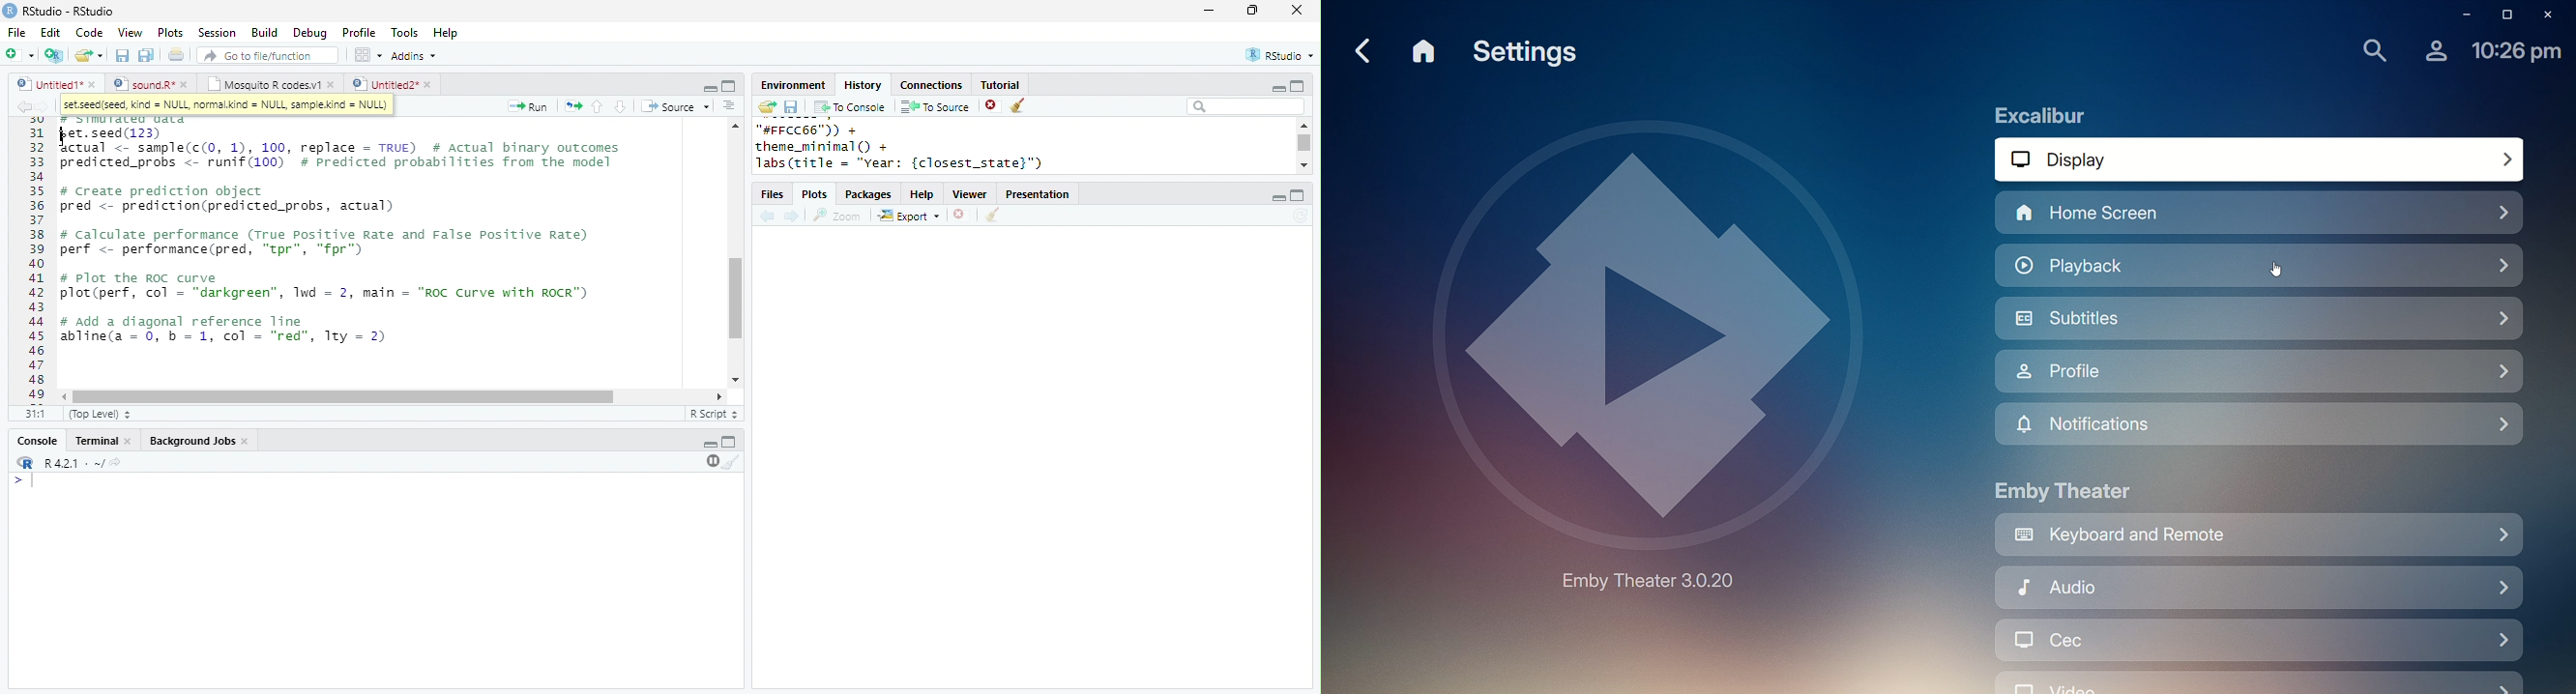 This screenshot has height=700, width=2576. Describe the element at coordinates (2065, 490) in the screenshot. I see `Emby Theater` at that location.